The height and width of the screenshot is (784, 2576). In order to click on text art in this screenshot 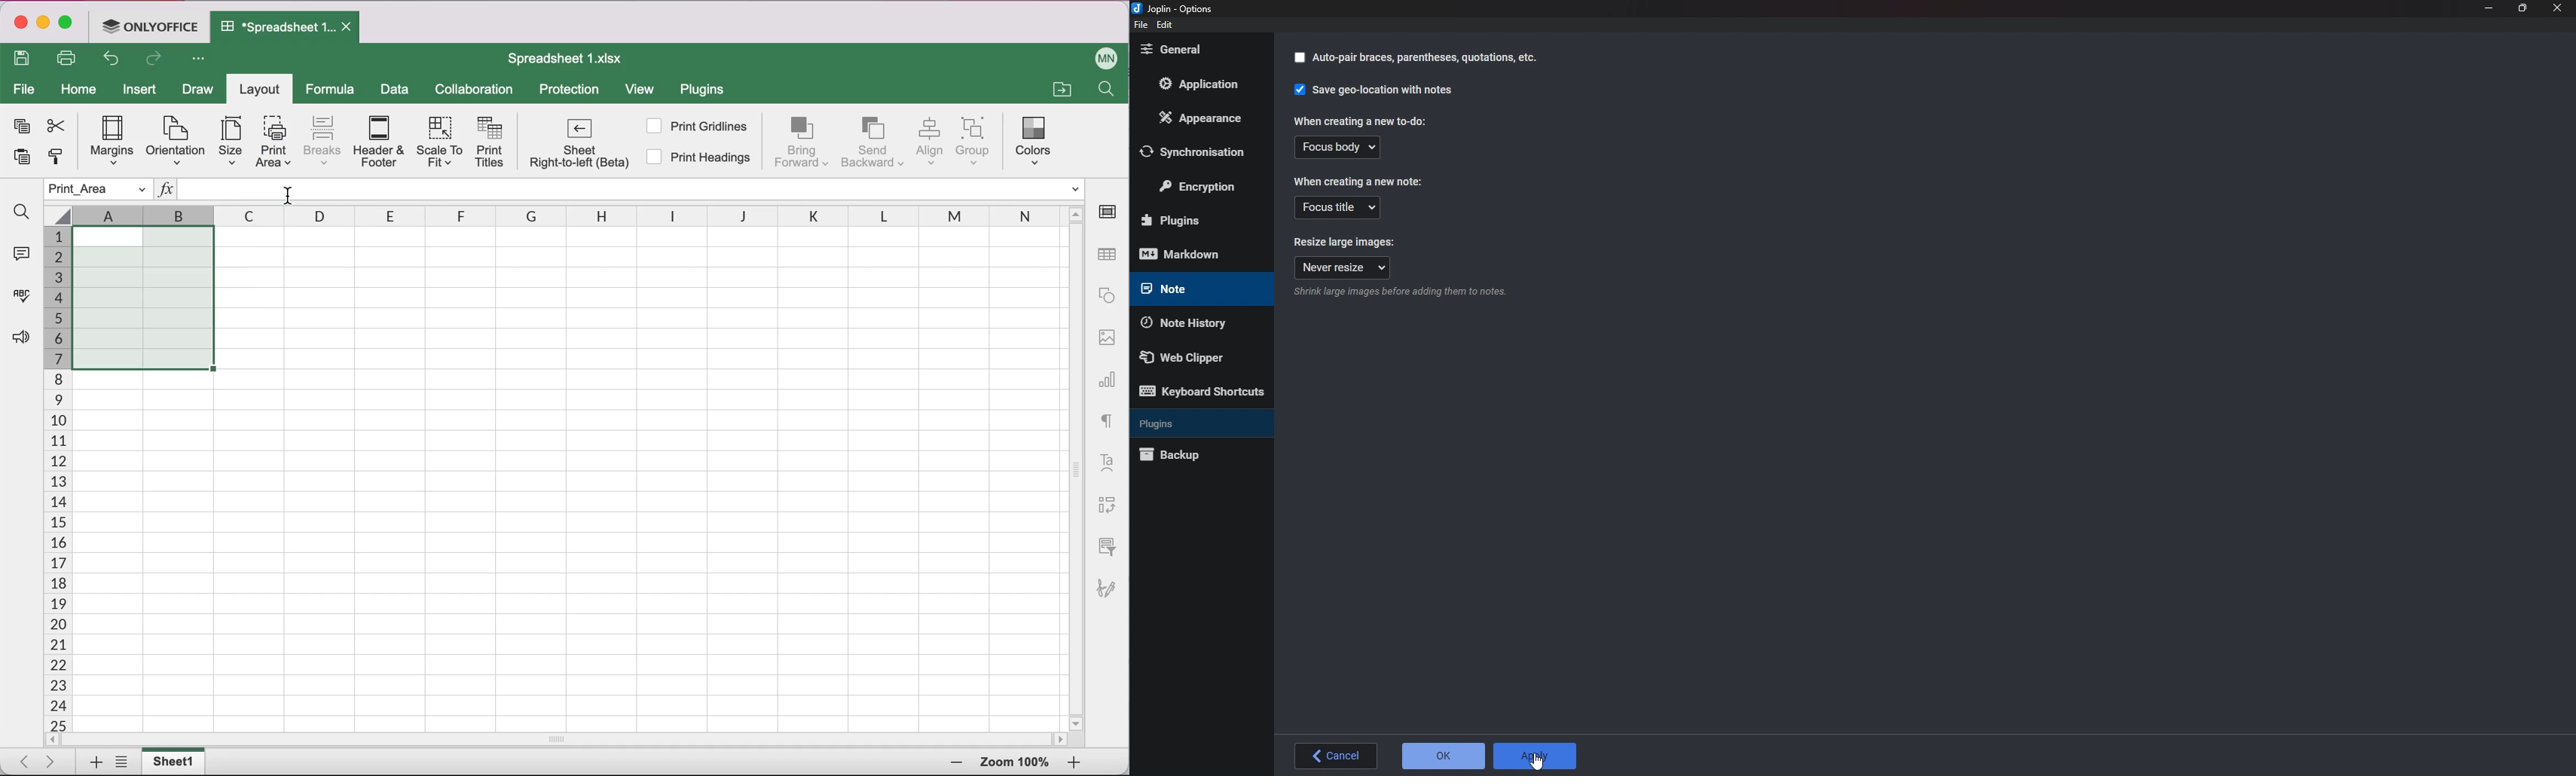, I will do `click(1107, 461)`.